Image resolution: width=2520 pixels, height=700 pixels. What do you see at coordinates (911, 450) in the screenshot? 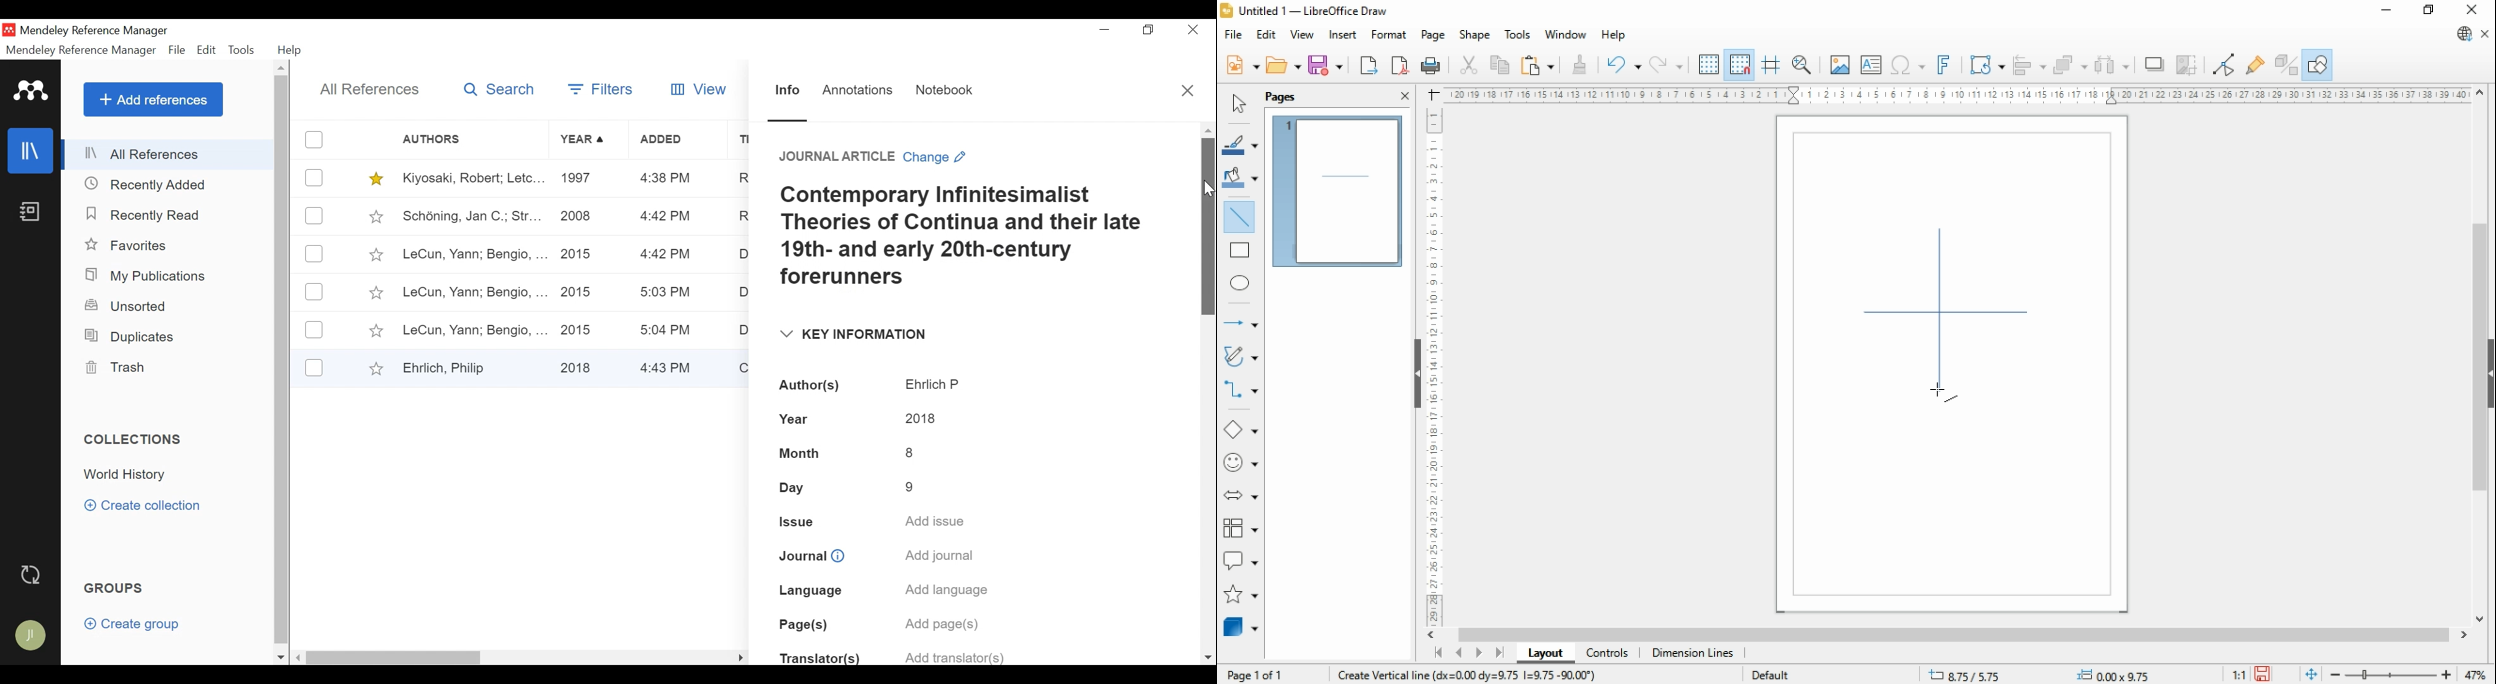
I see `8` at bounding box center [911, 450].